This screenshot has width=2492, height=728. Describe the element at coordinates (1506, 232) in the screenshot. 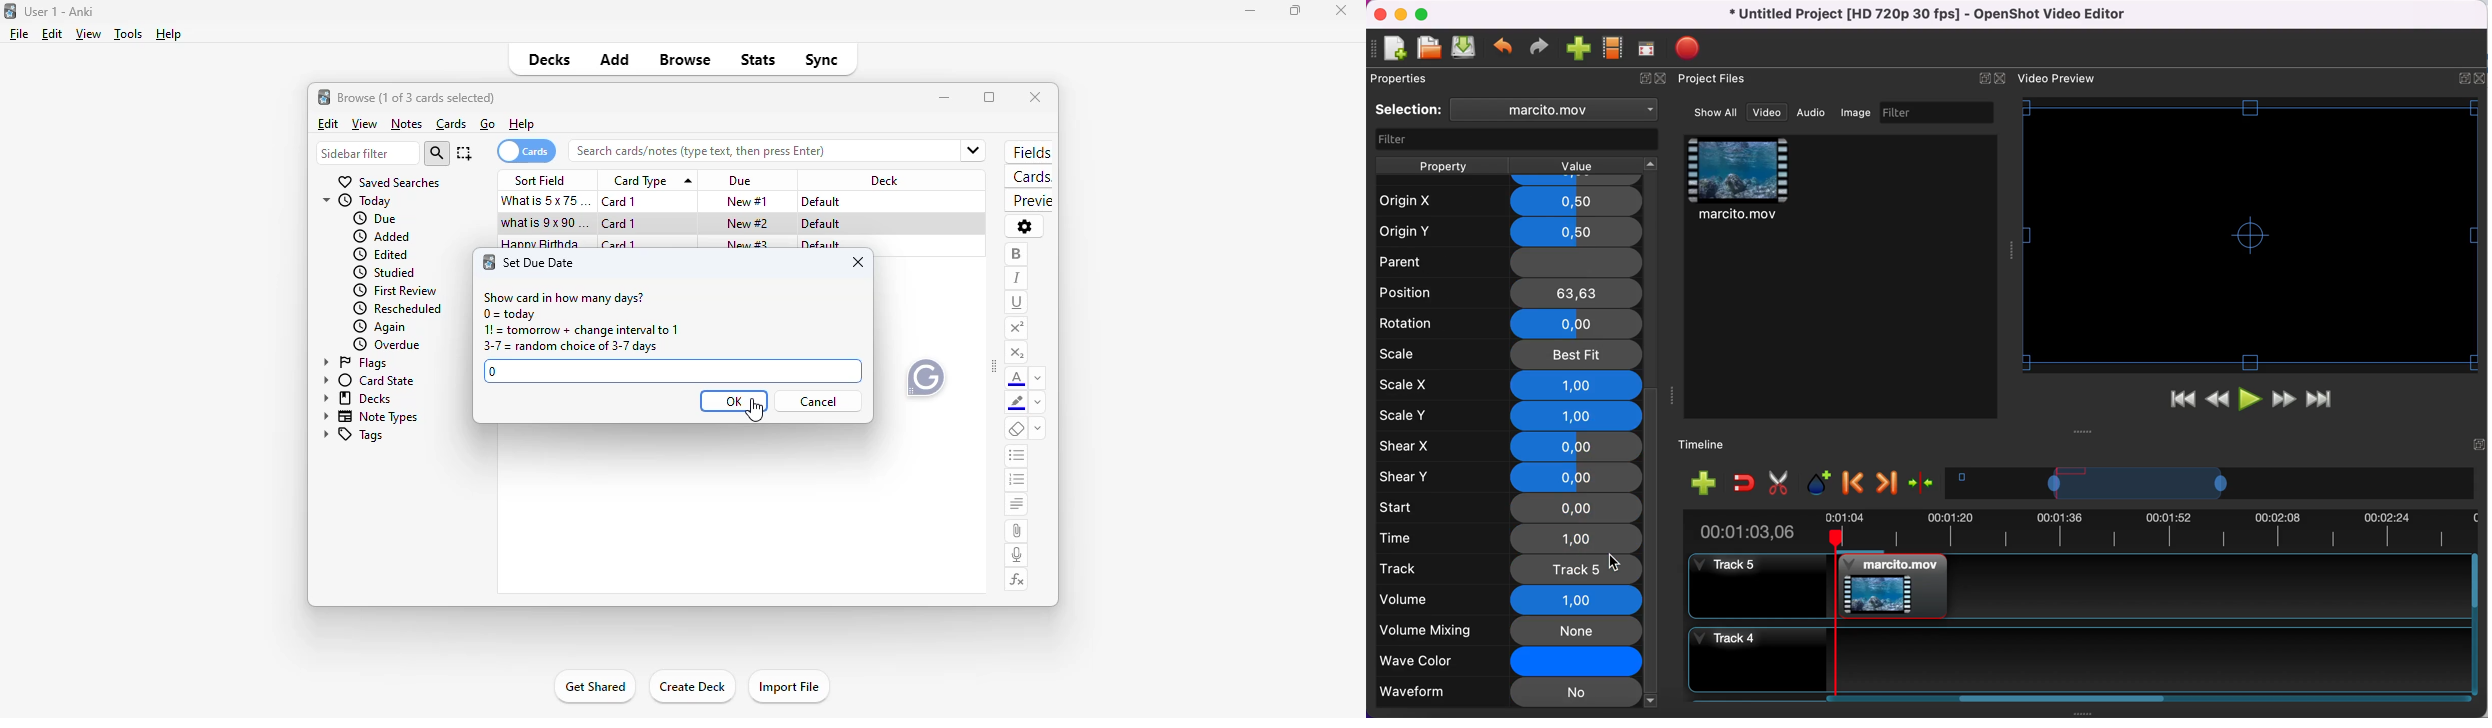

I see `Origin Y` at that location.